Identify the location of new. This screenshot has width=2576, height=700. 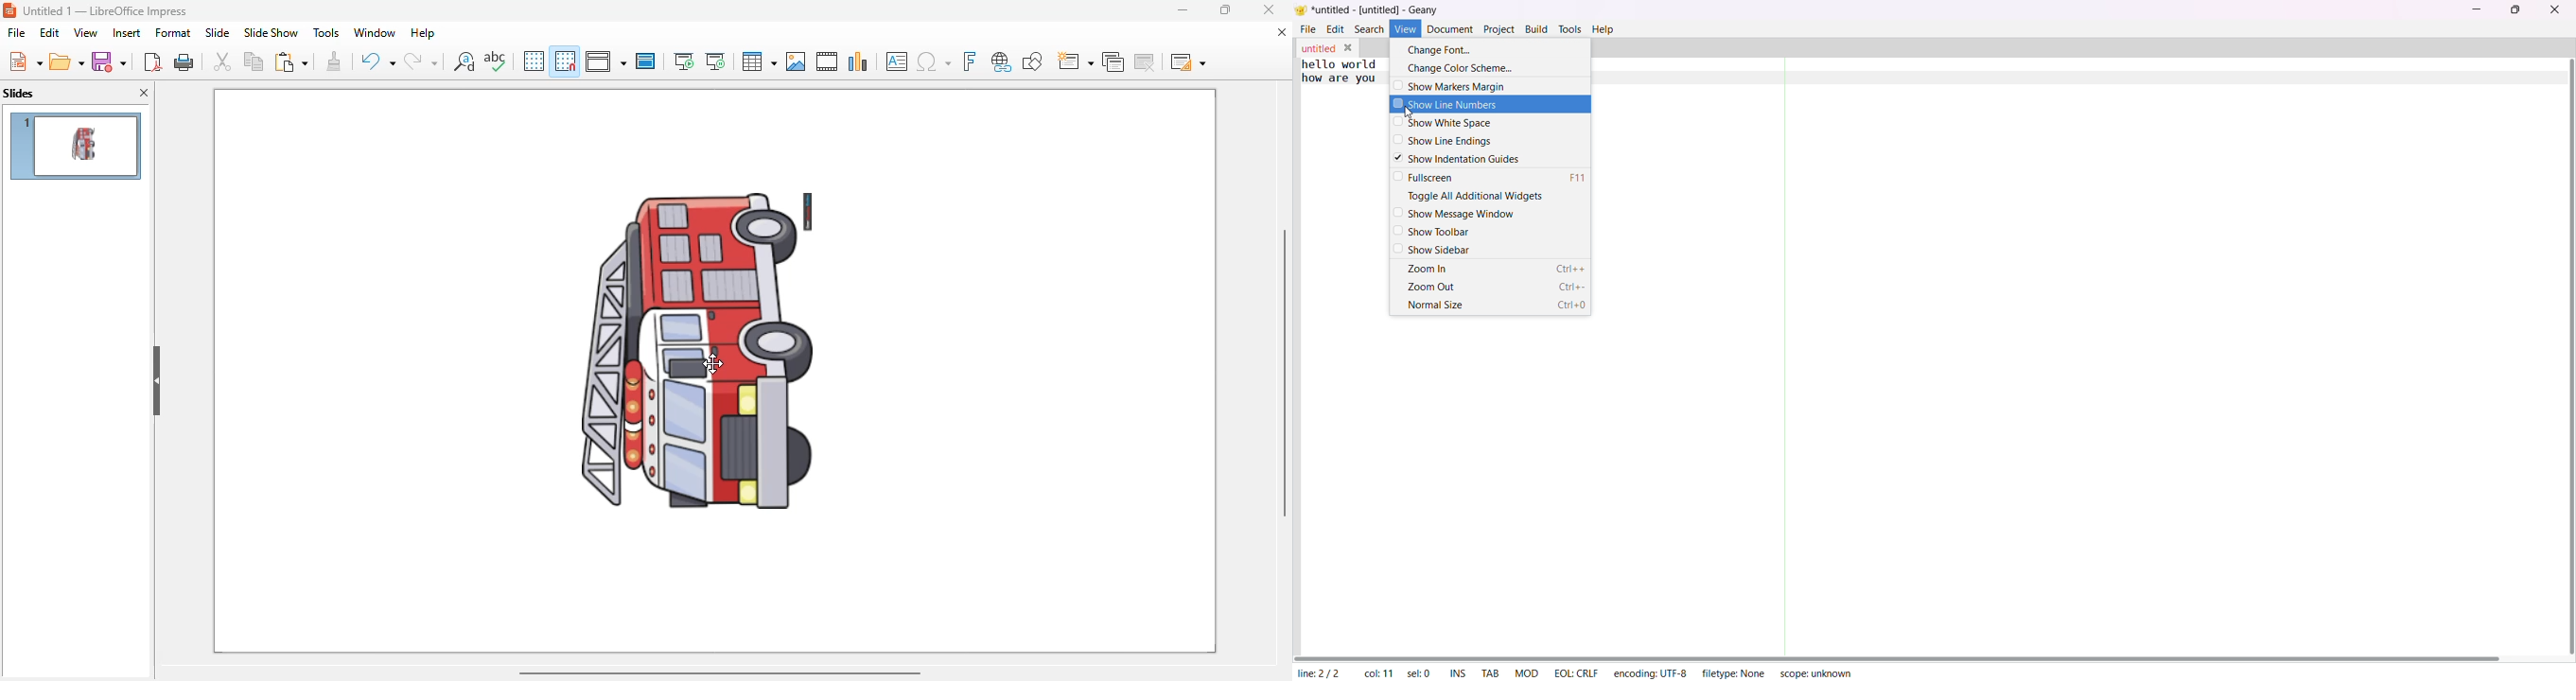
(25, 61).